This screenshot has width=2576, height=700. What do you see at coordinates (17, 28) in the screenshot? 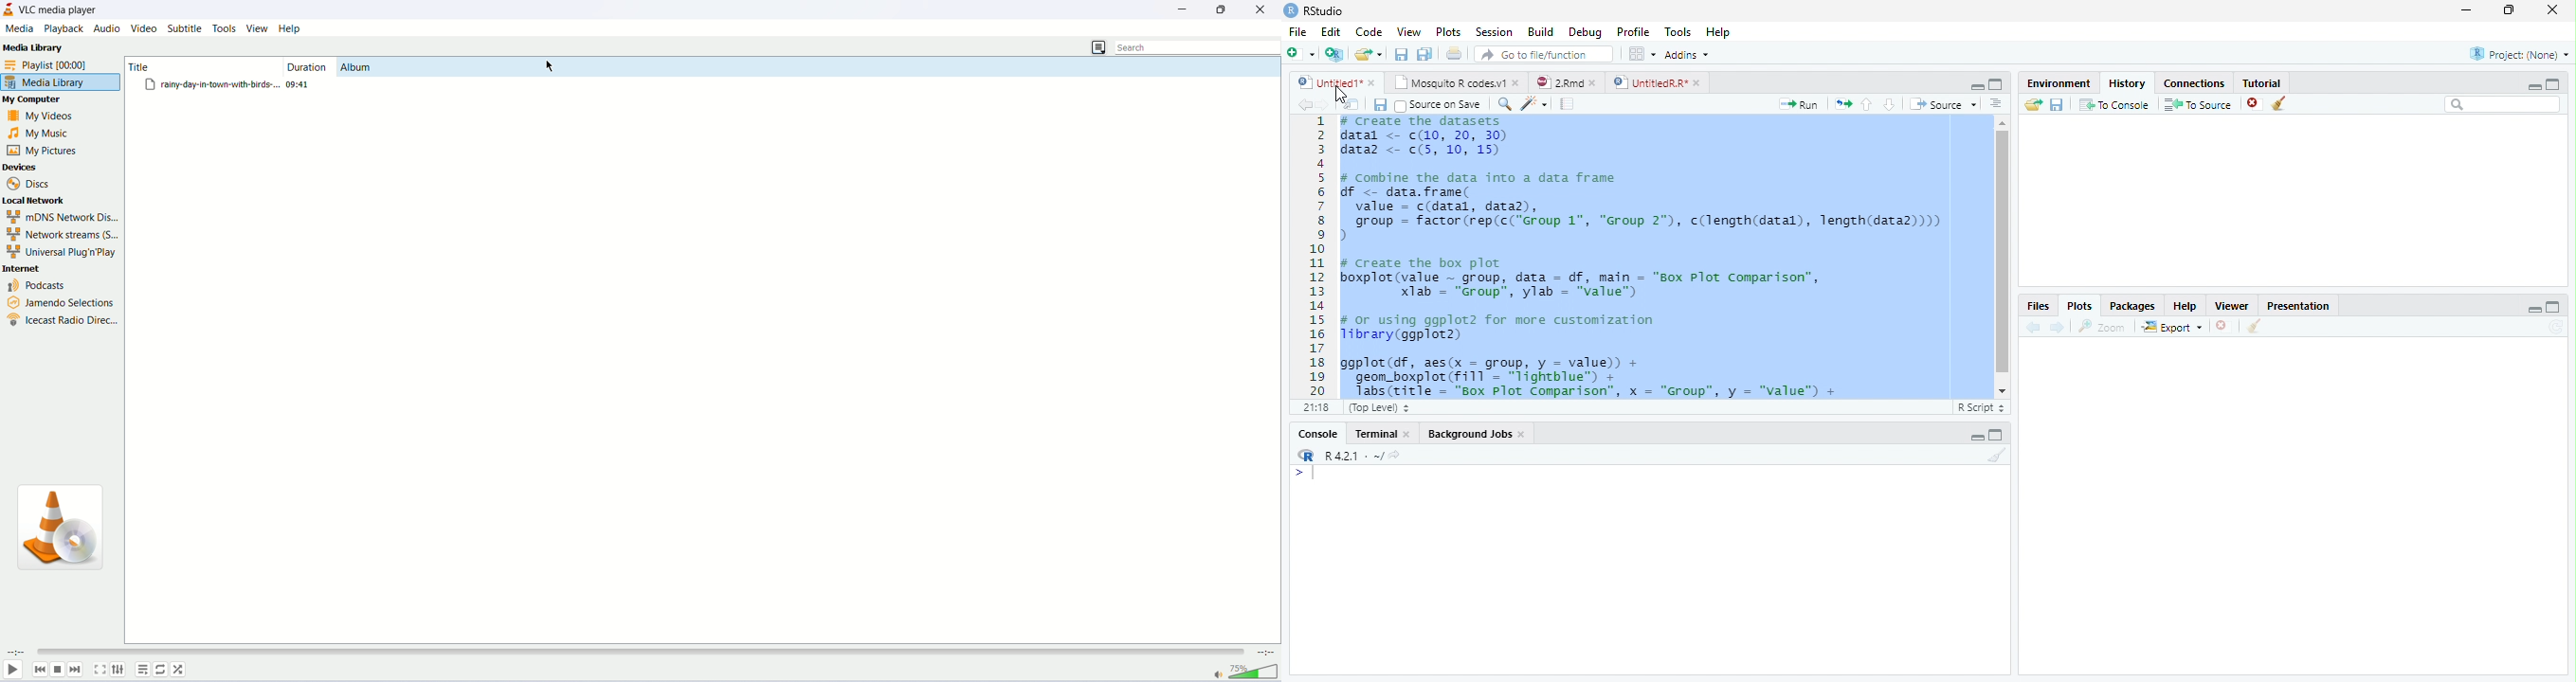
I see `media` at bounding box center [17, 28].